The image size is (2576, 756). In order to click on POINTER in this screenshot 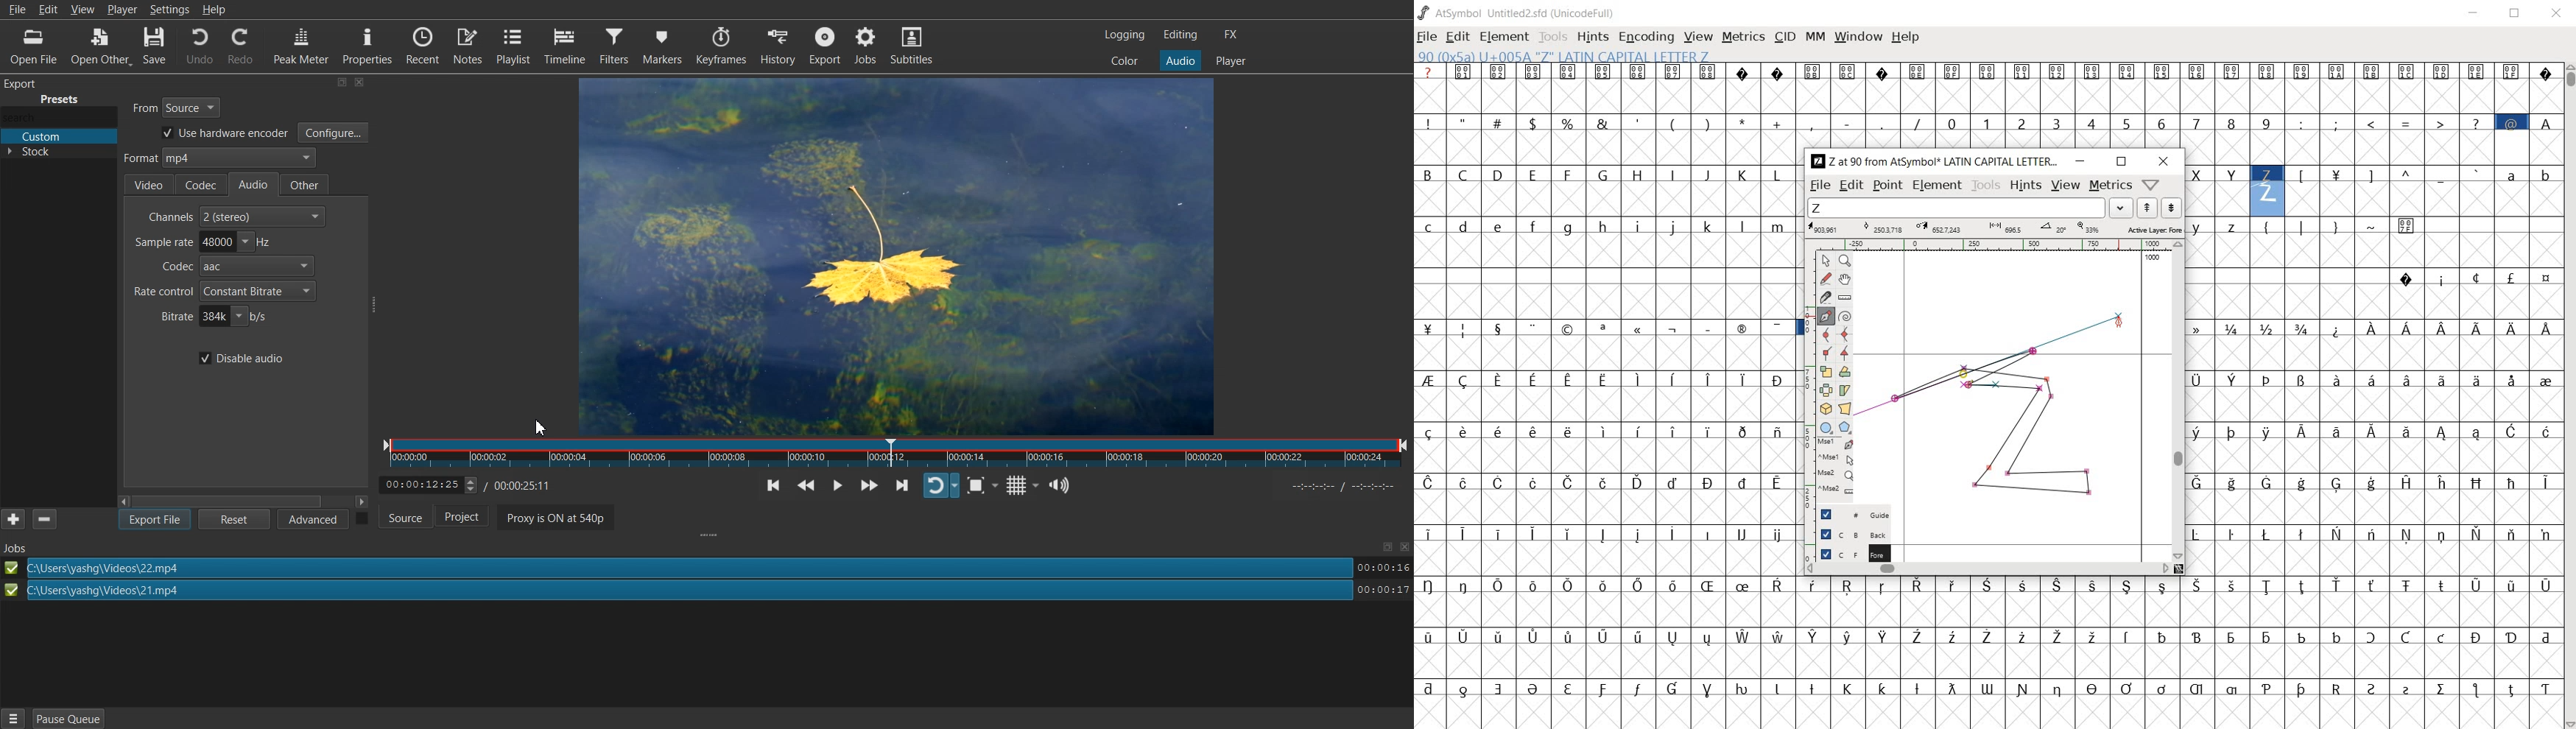, I will do `click(1826, 261)`.